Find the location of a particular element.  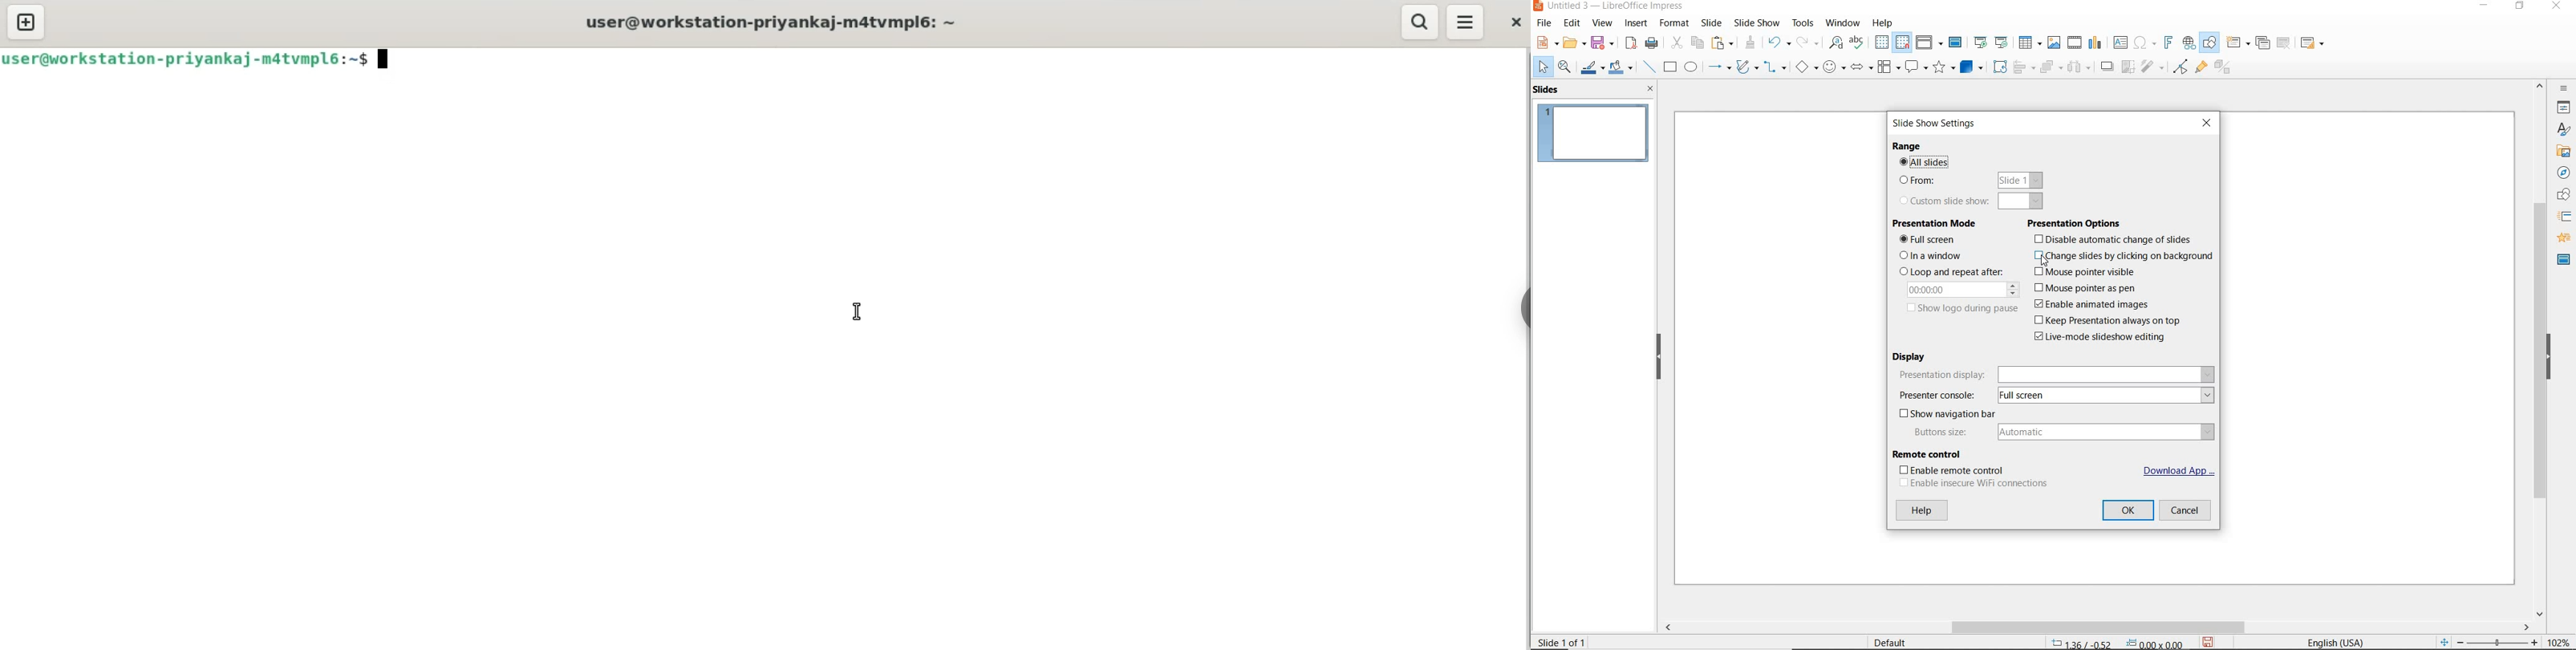

THREE OBJECTS TO DISTRIBUTE is located at coordinates (2078, 68).